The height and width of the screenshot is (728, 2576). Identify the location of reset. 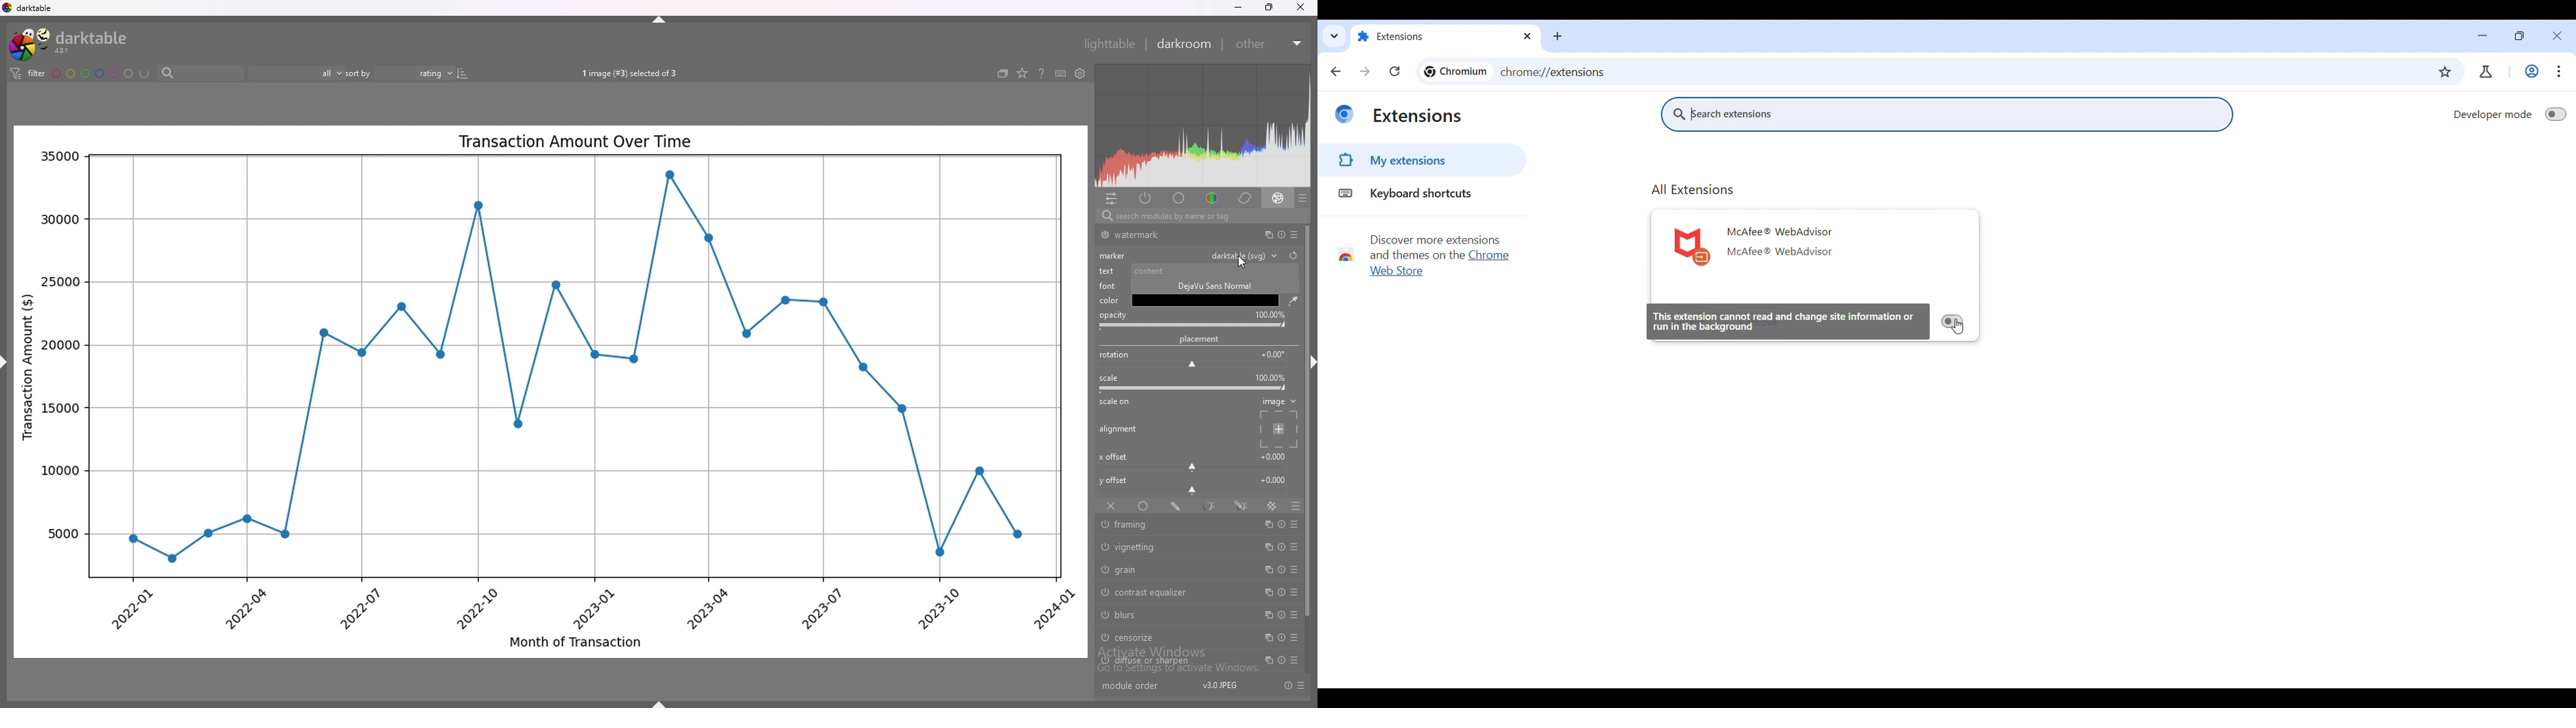
(1282, 524).